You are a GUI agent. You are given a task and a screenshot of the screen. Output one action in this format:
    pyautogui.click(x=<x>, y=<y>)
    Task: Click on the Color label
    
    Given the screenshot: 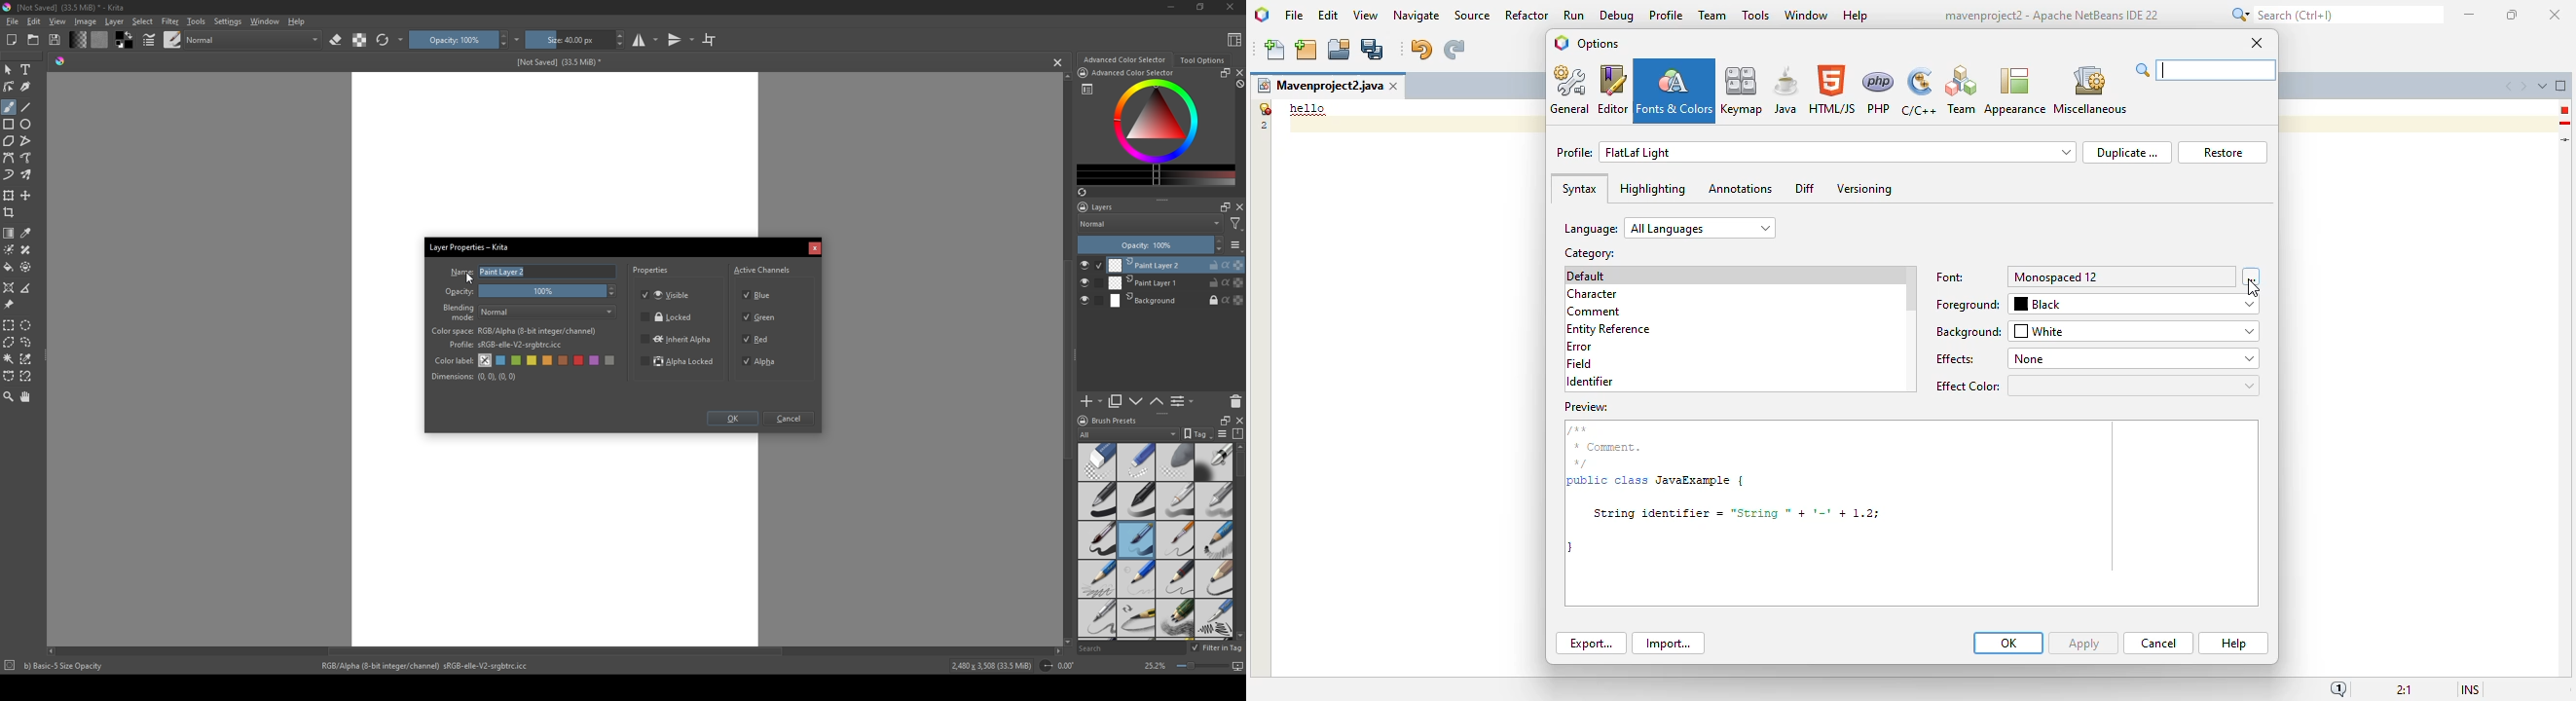 What is the action you would take?
    pyautogui.click(x=452, y=359)
    